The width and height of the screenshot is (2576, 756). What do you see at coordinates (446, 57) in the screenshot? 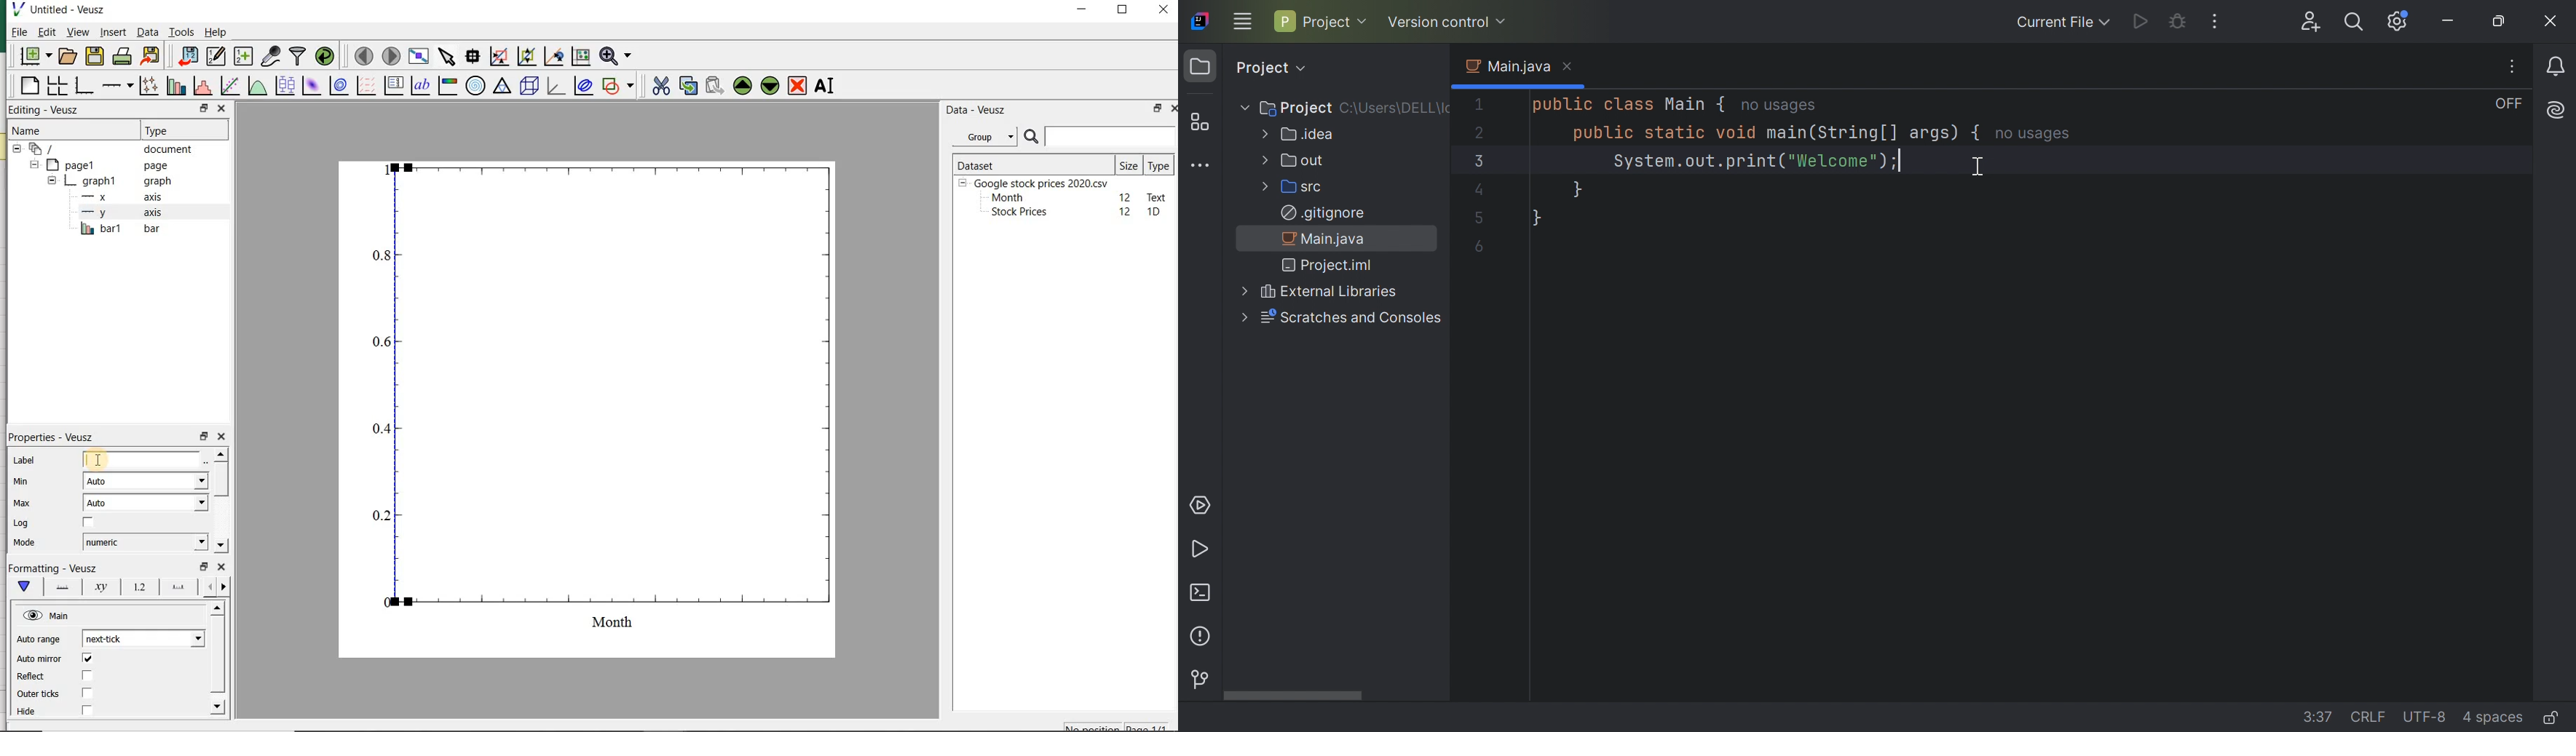
I see `select items from the graph or scroll` at bounding box center [446, 57].